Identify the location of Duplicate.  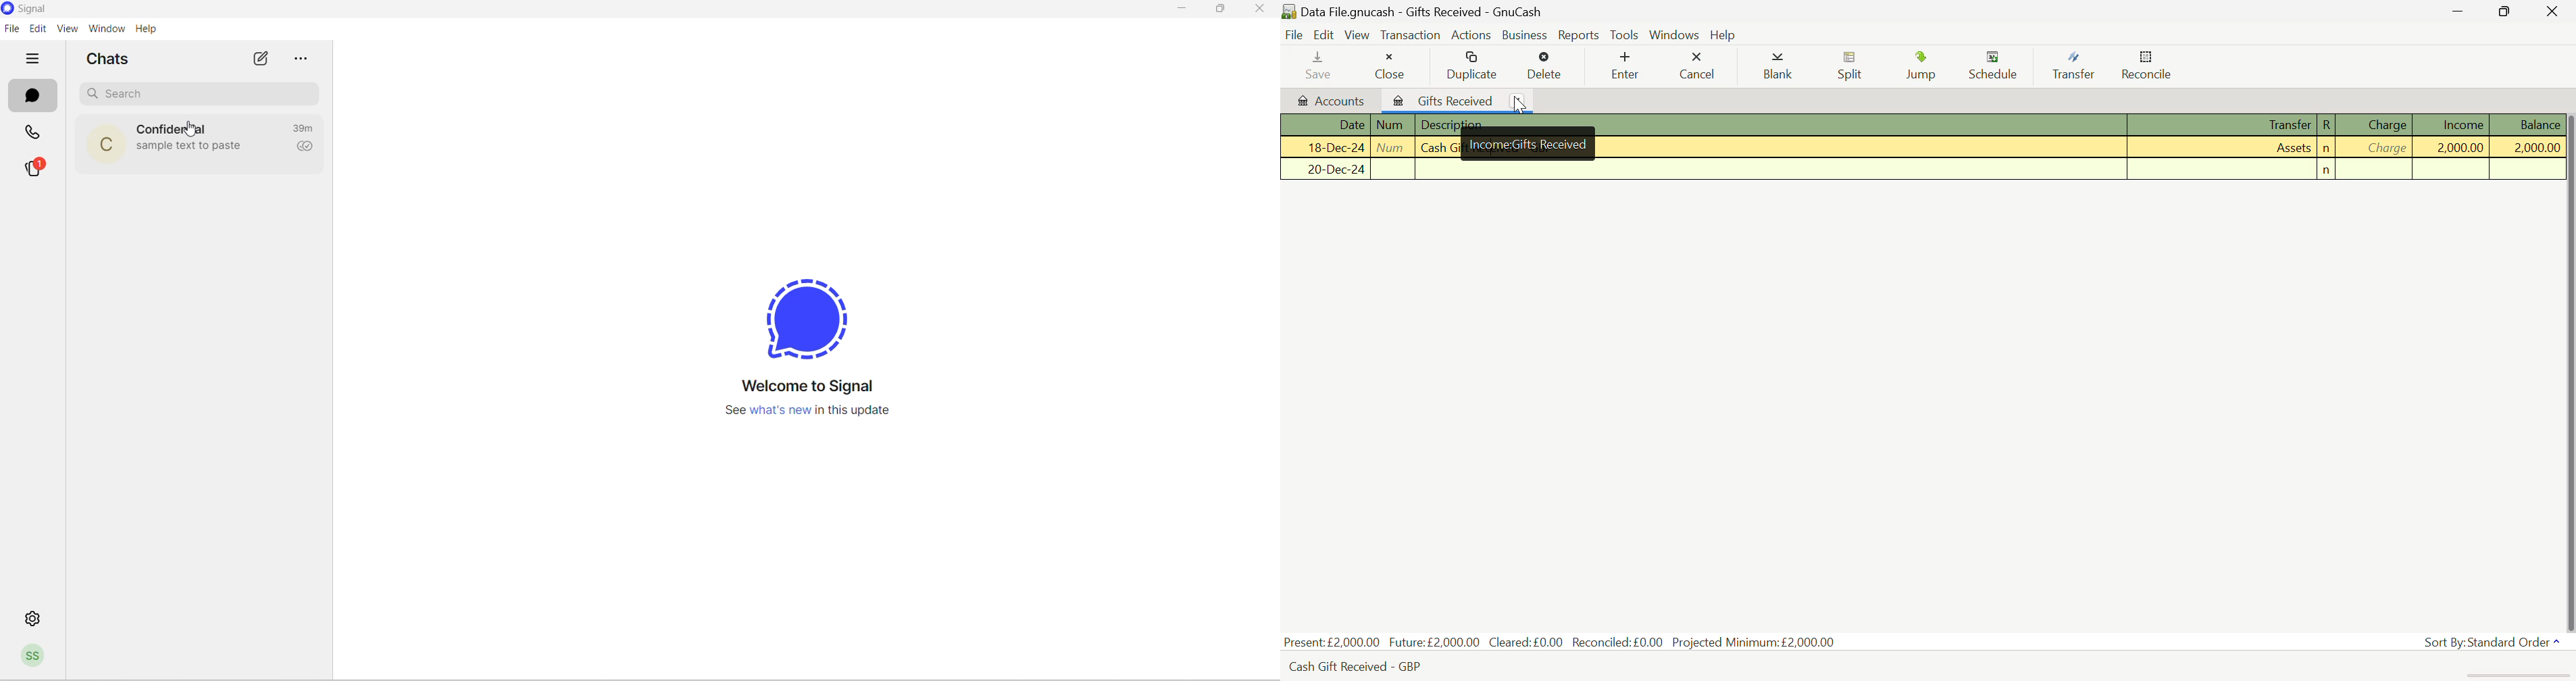
(1473, 65).